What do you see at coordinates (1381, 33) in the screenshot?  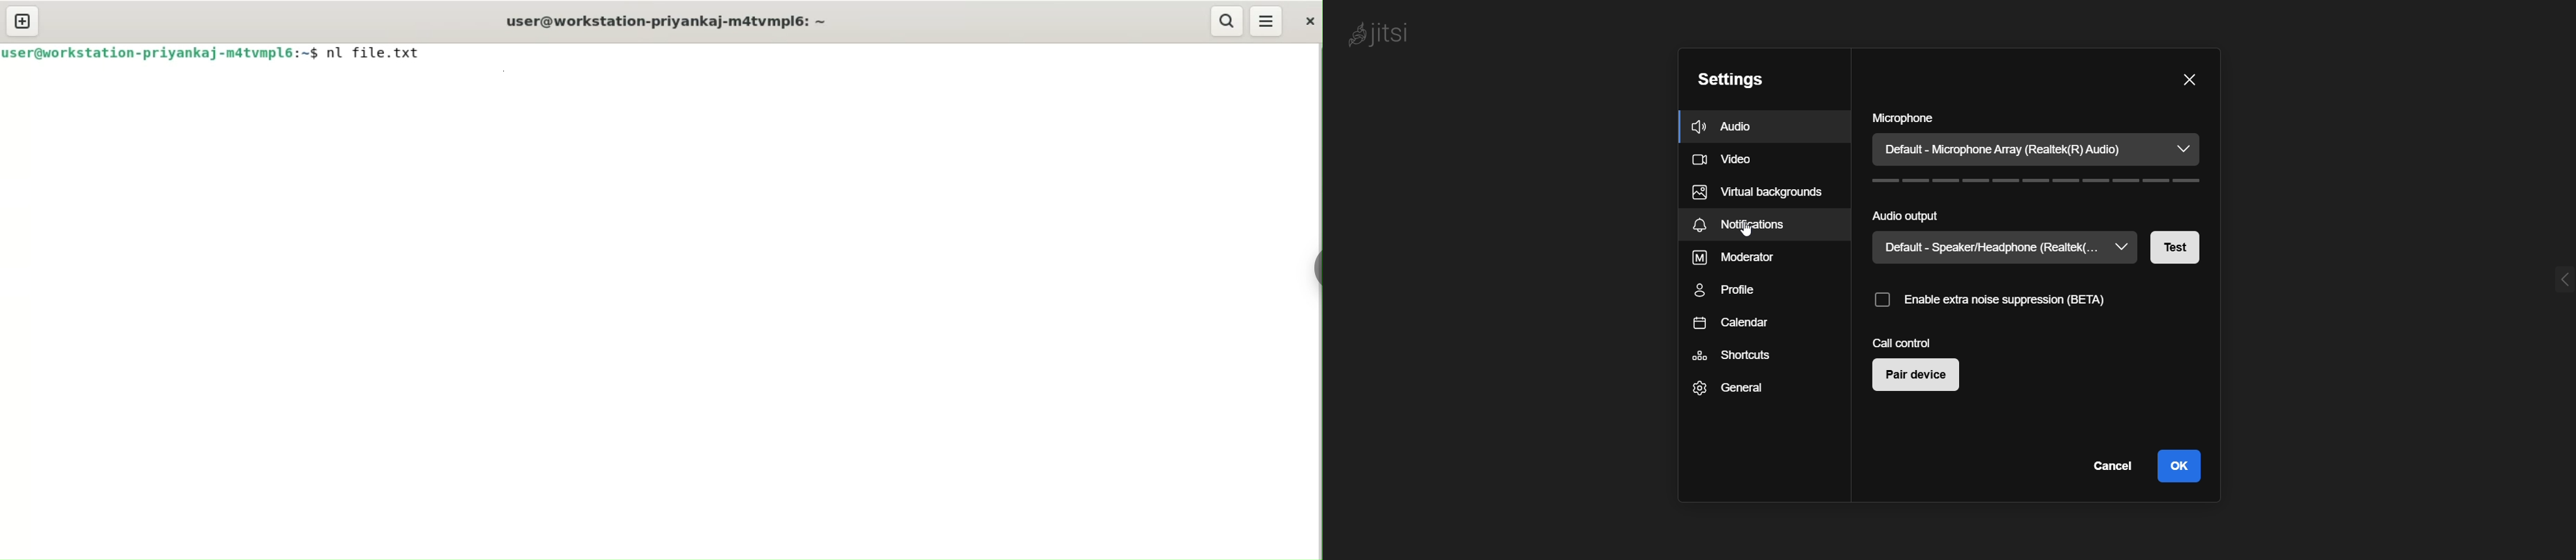 I see `jitsi` at bounding box center [1381, 33].